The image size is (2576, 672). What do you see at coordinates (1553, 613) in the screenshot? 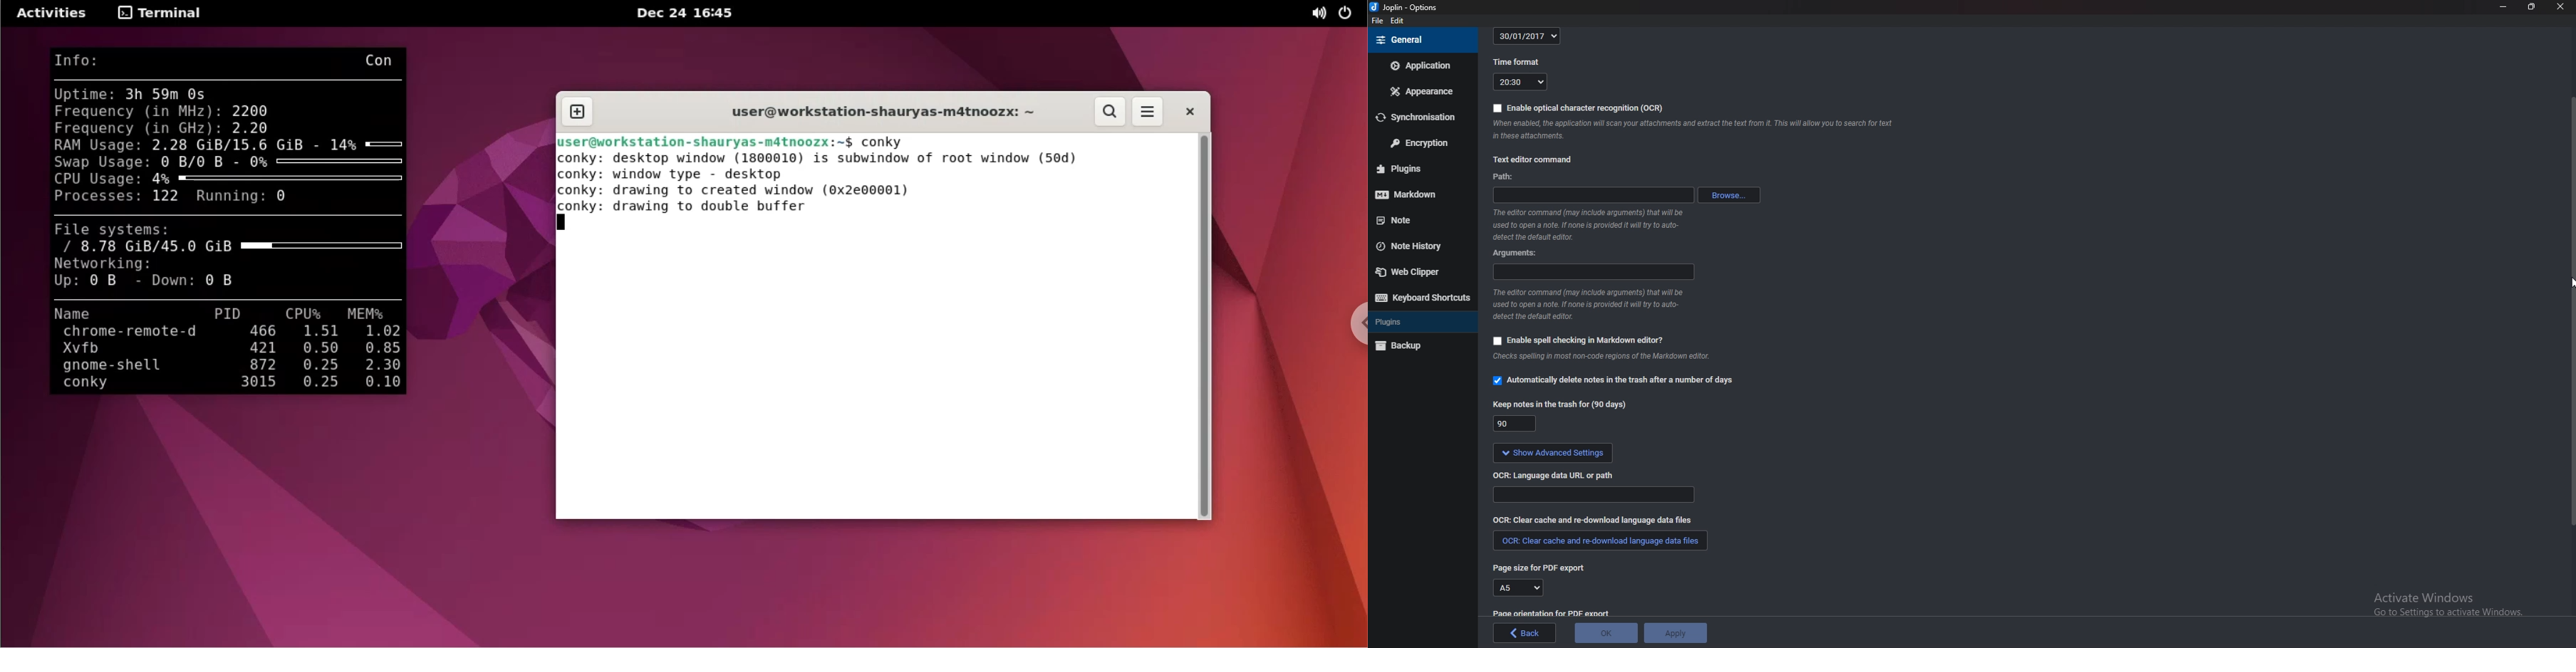
I see `Page orientation for pdf export` at bounding box center [1553, 613].